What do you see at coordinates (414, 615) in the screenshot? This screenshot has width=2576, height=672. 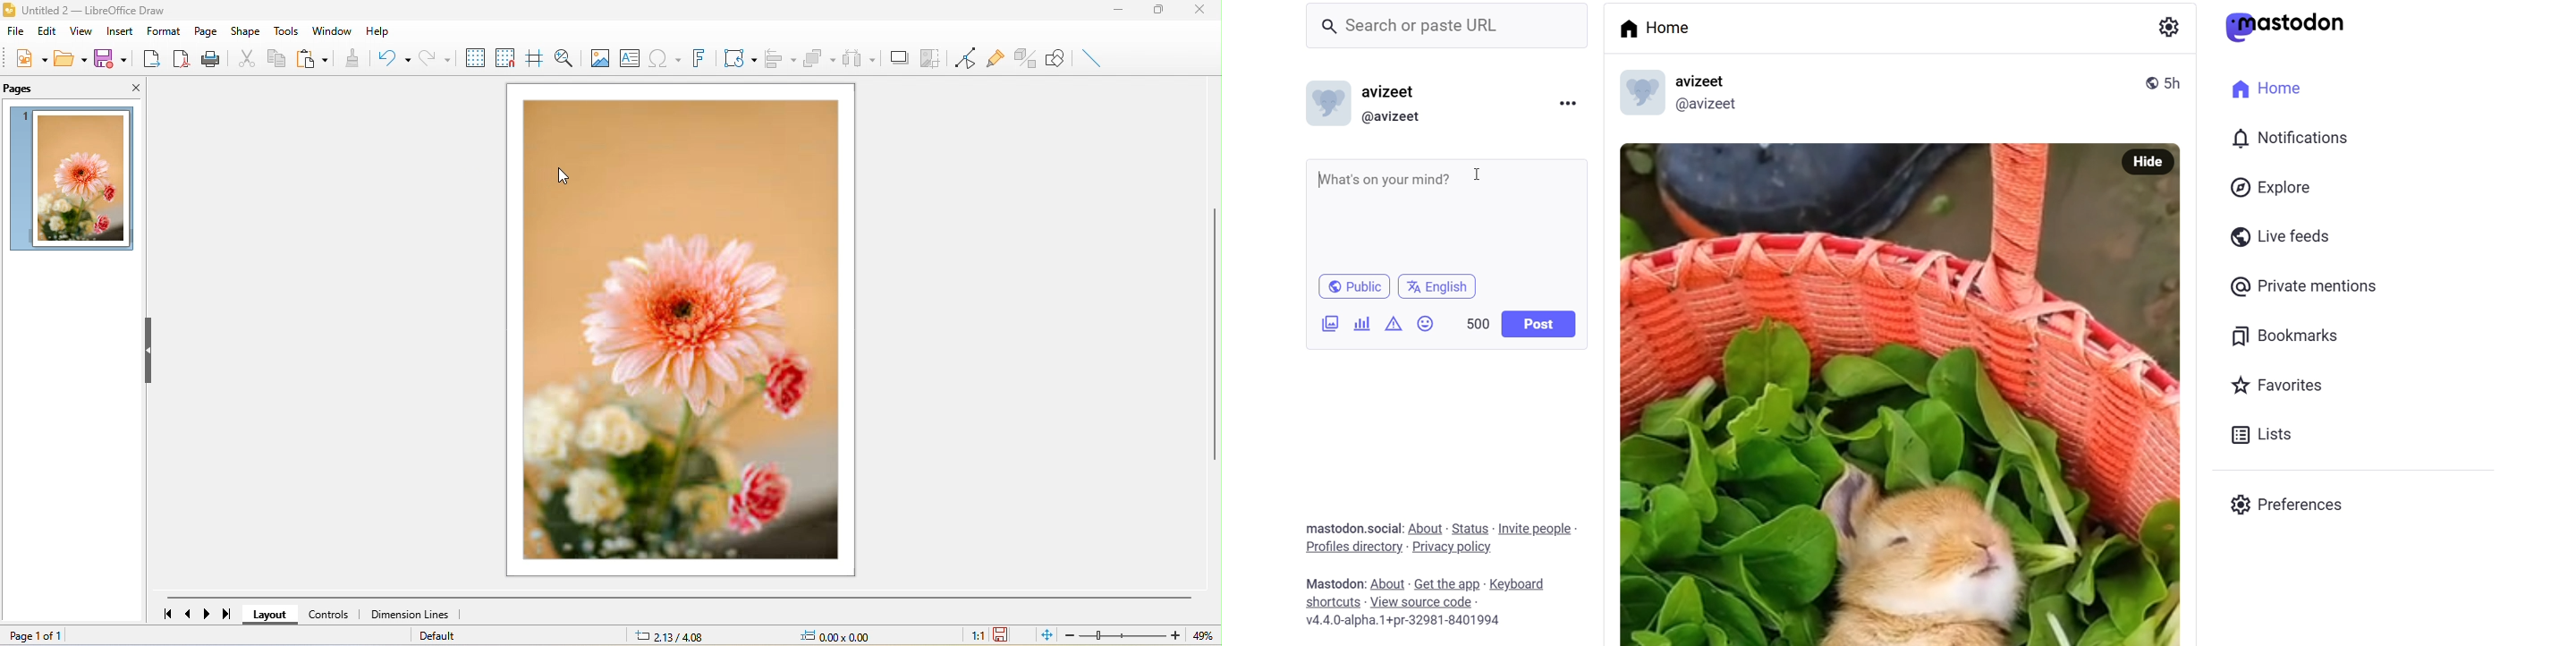 I see `dimension lines` at bounding box center [414, 615].